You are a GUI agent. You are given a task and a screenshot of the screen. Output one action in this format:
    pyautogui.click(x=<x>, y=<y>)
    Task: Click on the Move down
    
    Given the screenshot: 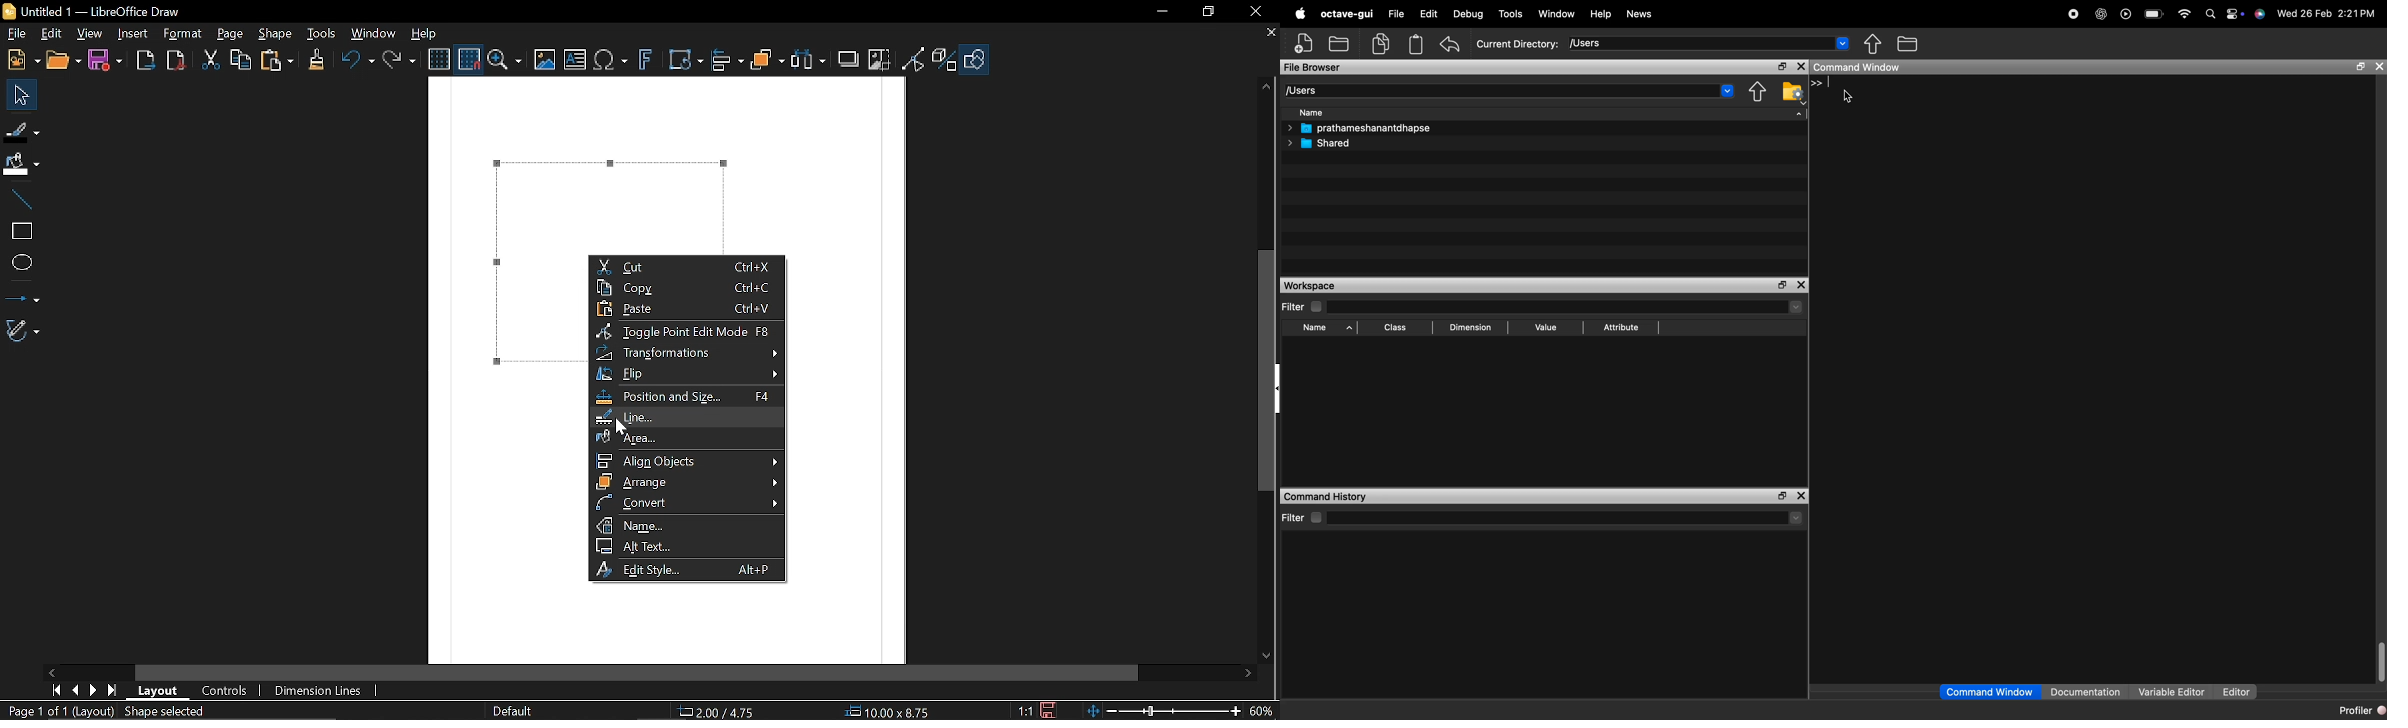 What is the action you would take?
    pyautogui.click(x=1270, y=658)
    